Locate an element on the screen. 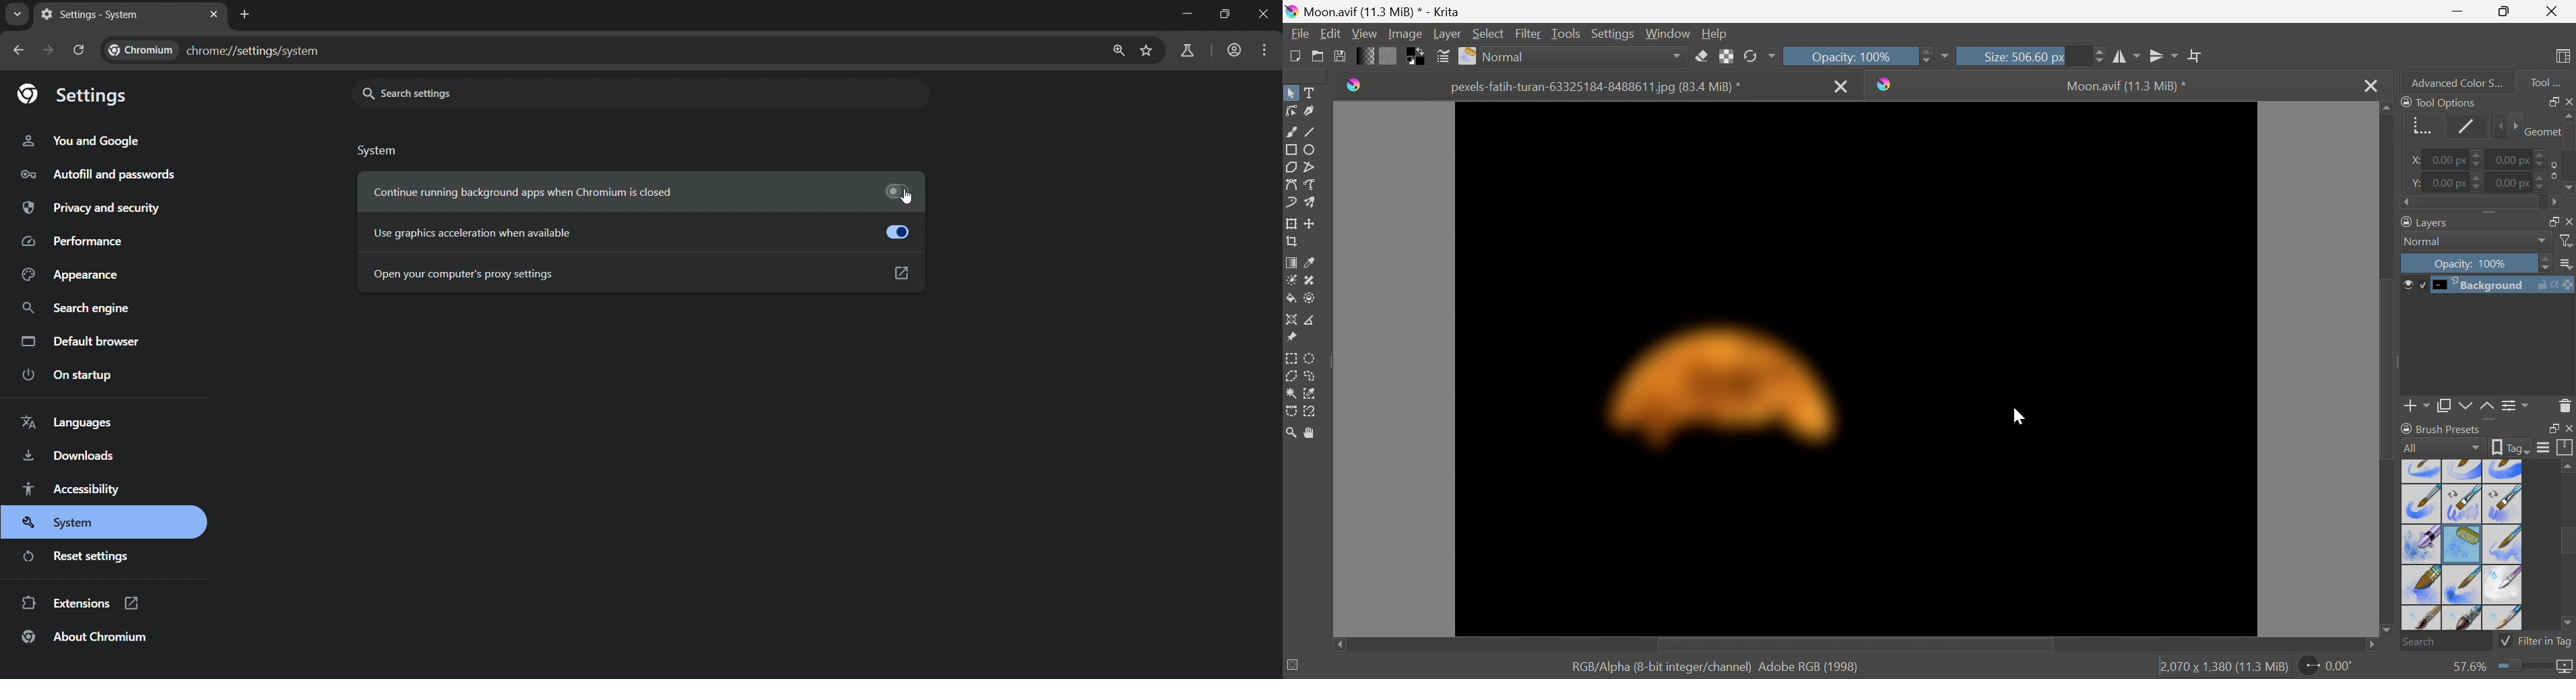  Polygon tool is located at coordinates (1291, 167).